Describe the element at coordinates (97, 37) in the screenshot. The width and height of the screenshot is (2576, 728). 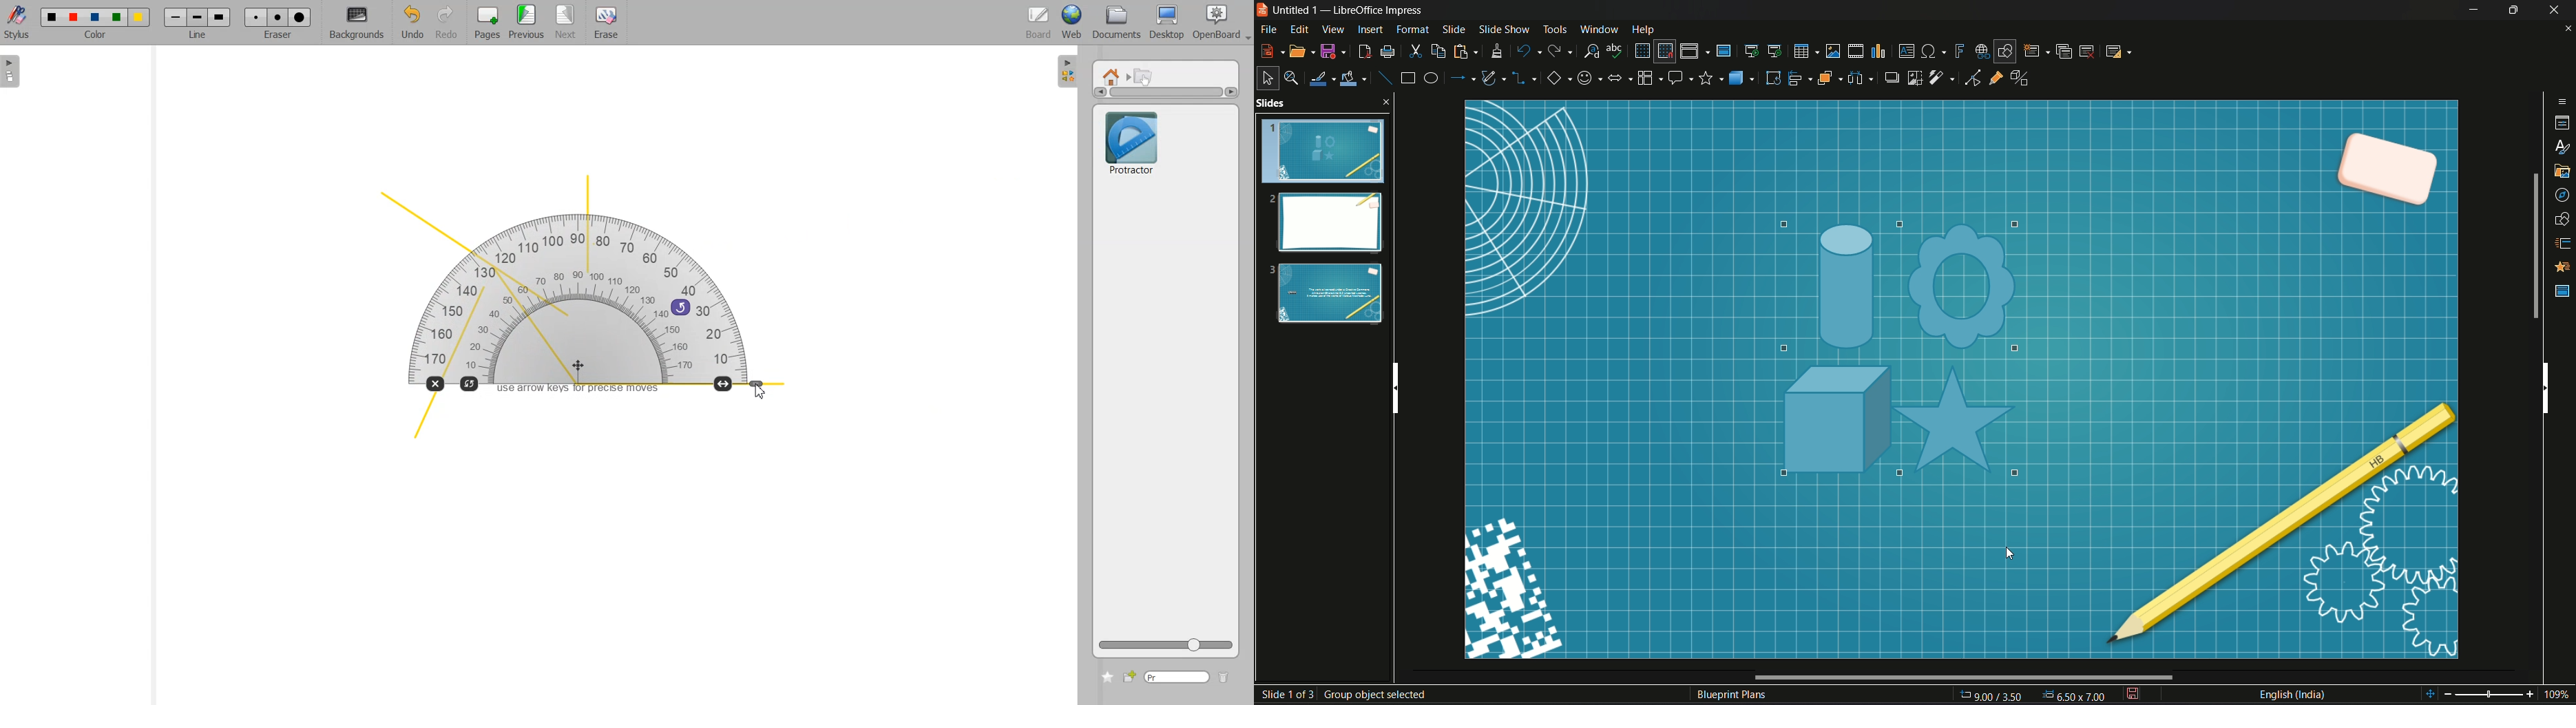
I see `color` at that location.